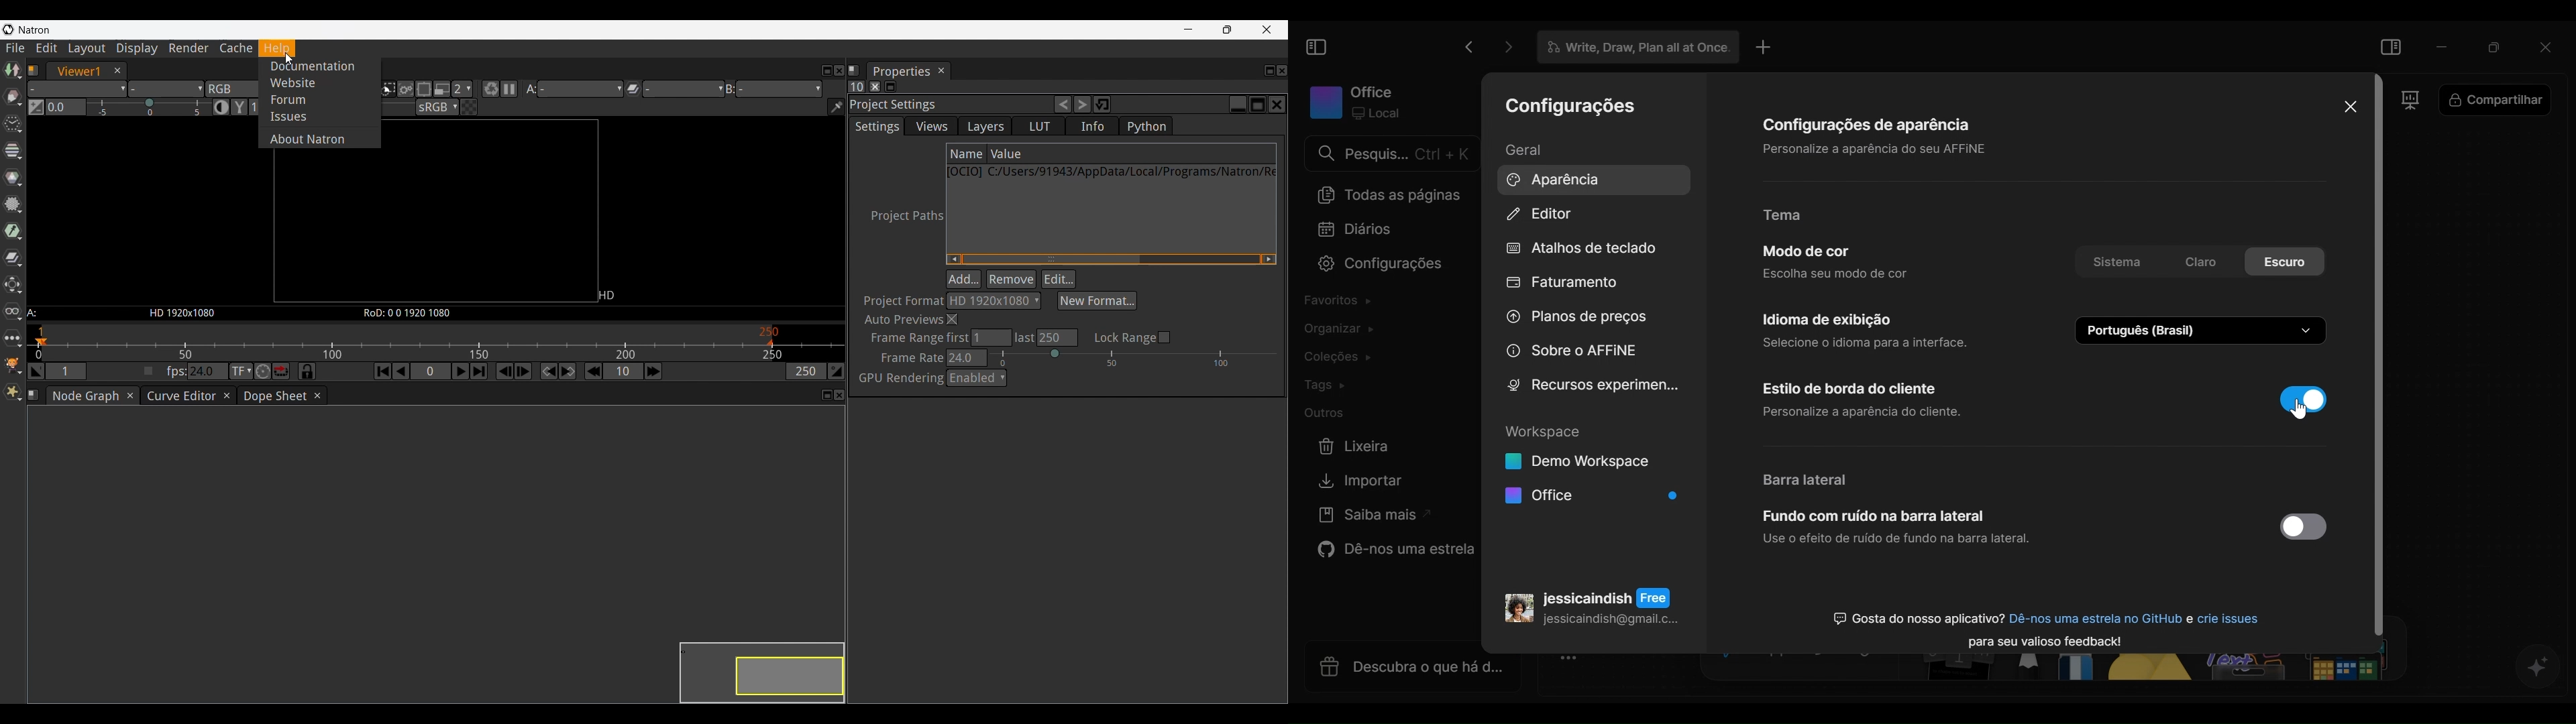 This screenshot has height=728, width=2576. I want to click on Forces a new render of the current frame, so click(491, 89).